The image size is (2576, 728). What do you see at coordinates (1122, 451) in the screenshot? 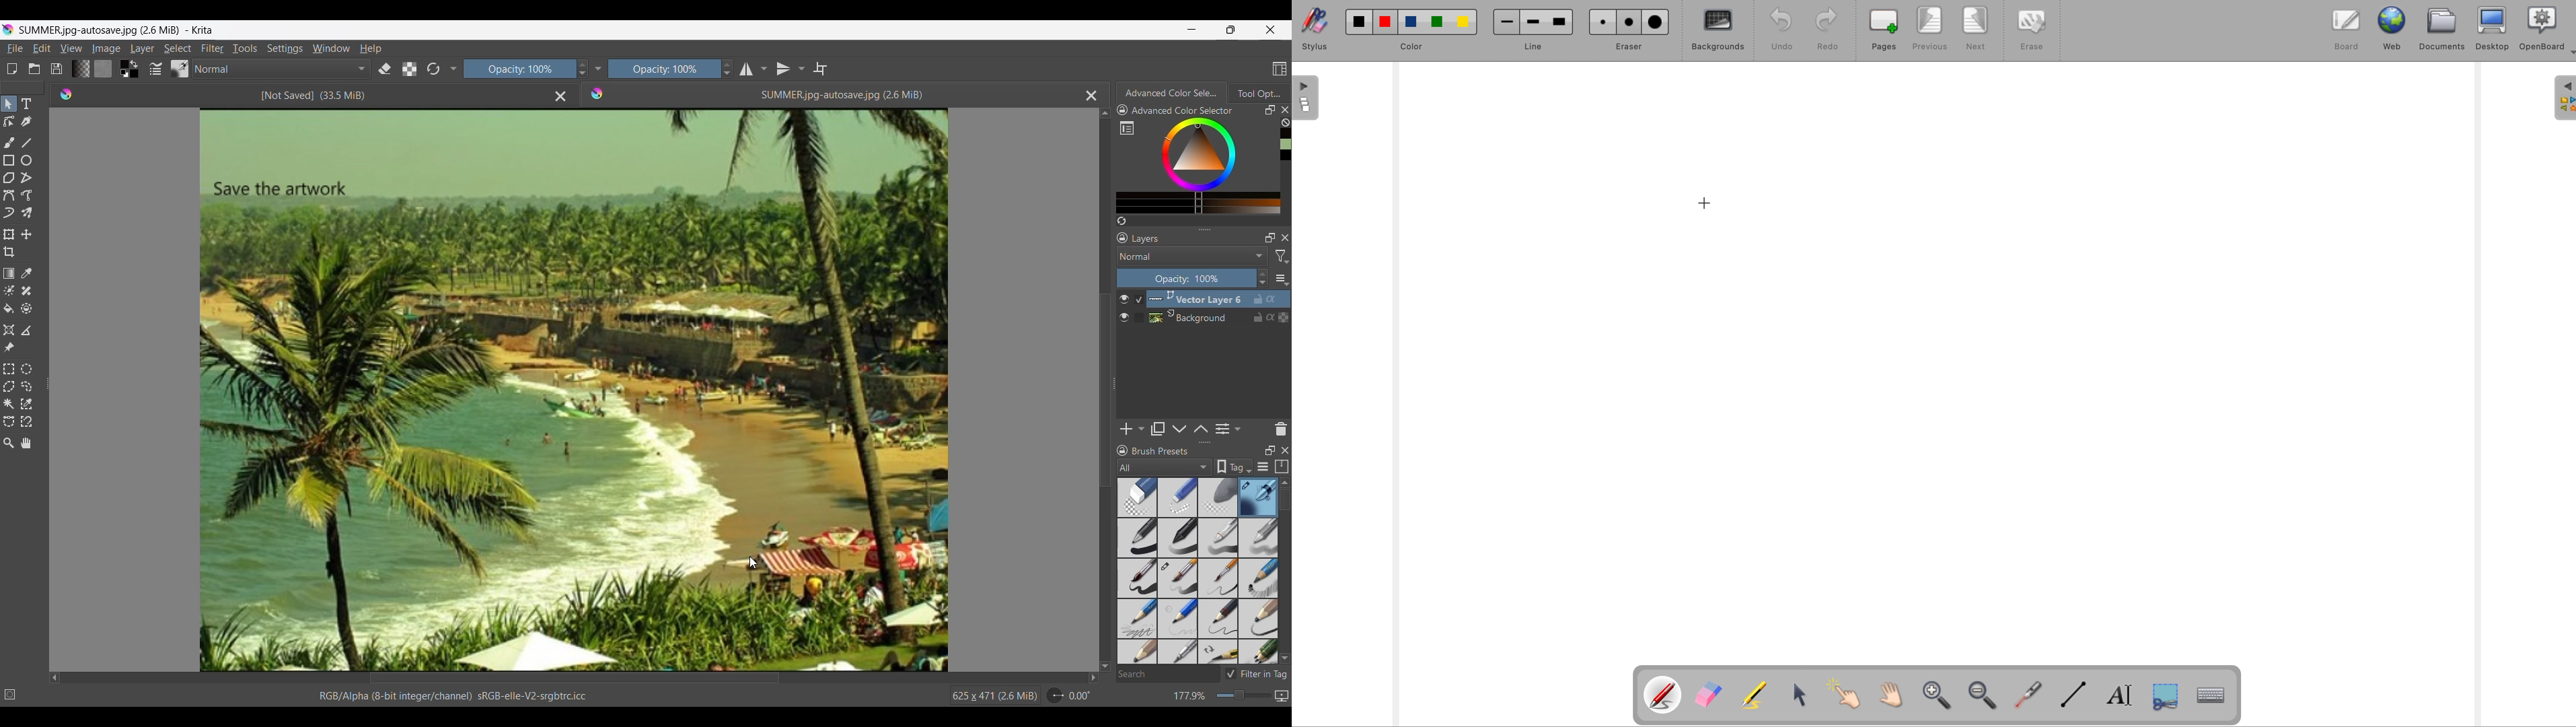
I see `Lock Brush presets panel` at bounding box center [1122, 451].